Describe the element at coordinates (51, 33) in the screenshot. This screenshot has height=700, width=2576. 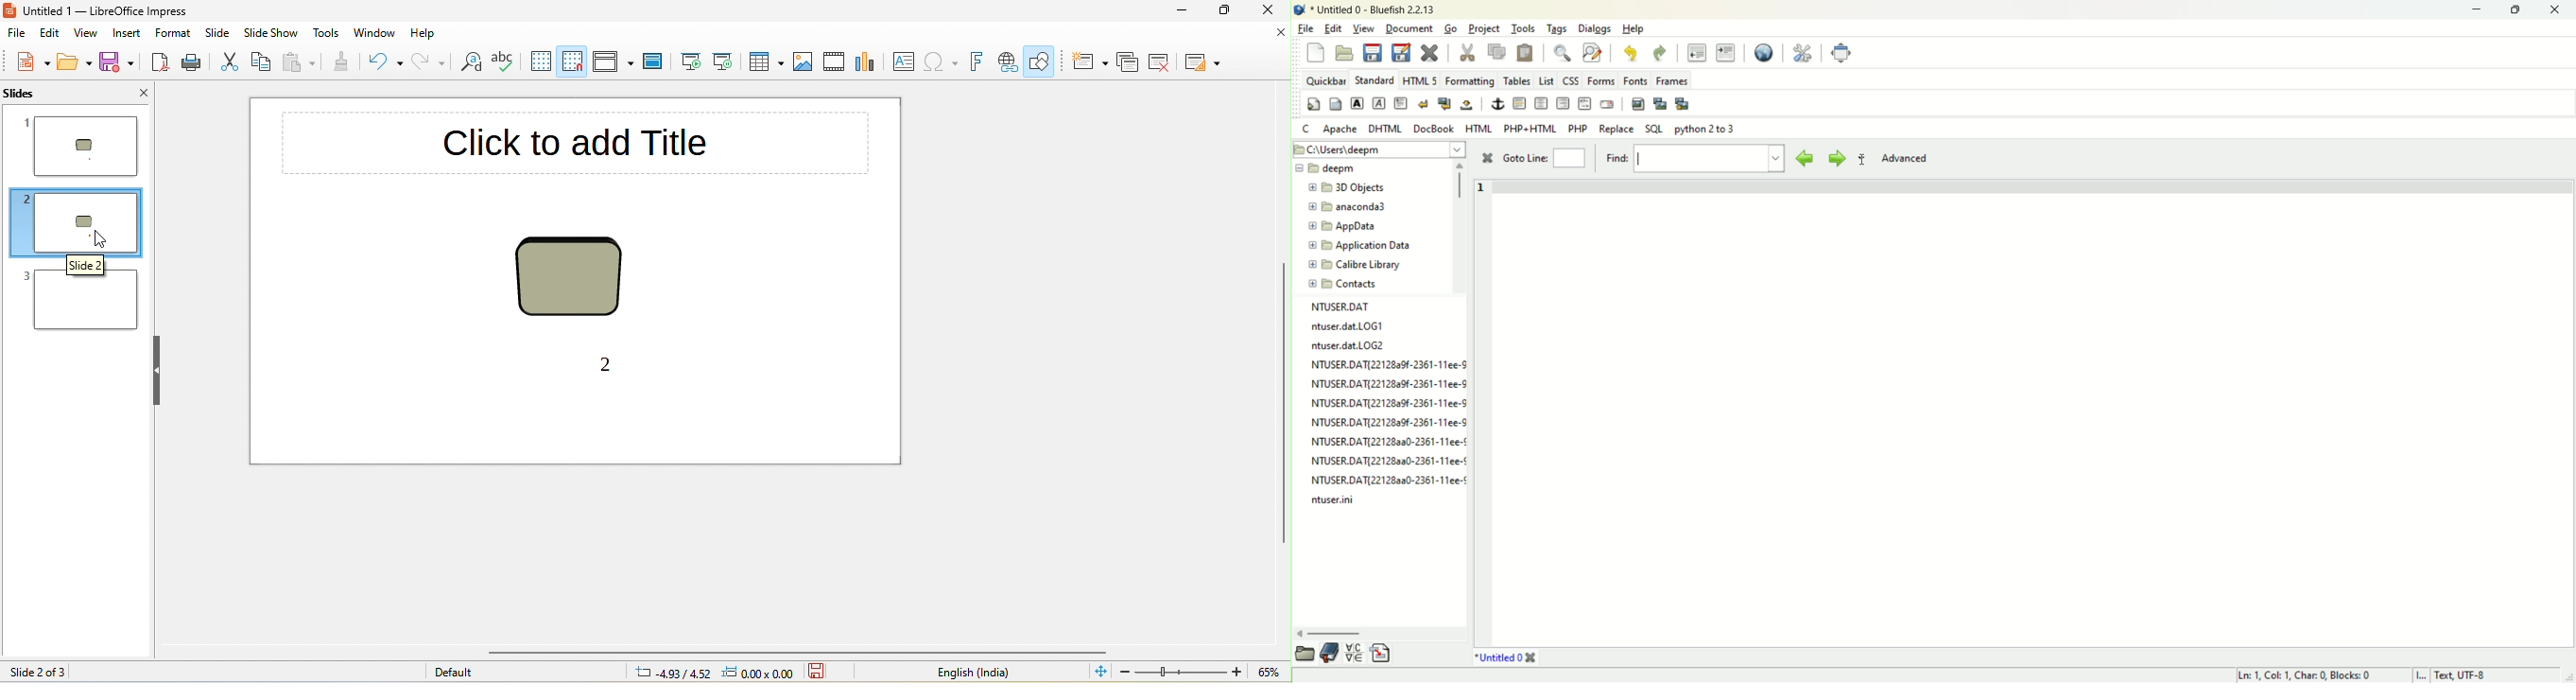
I see `edit` at that location.